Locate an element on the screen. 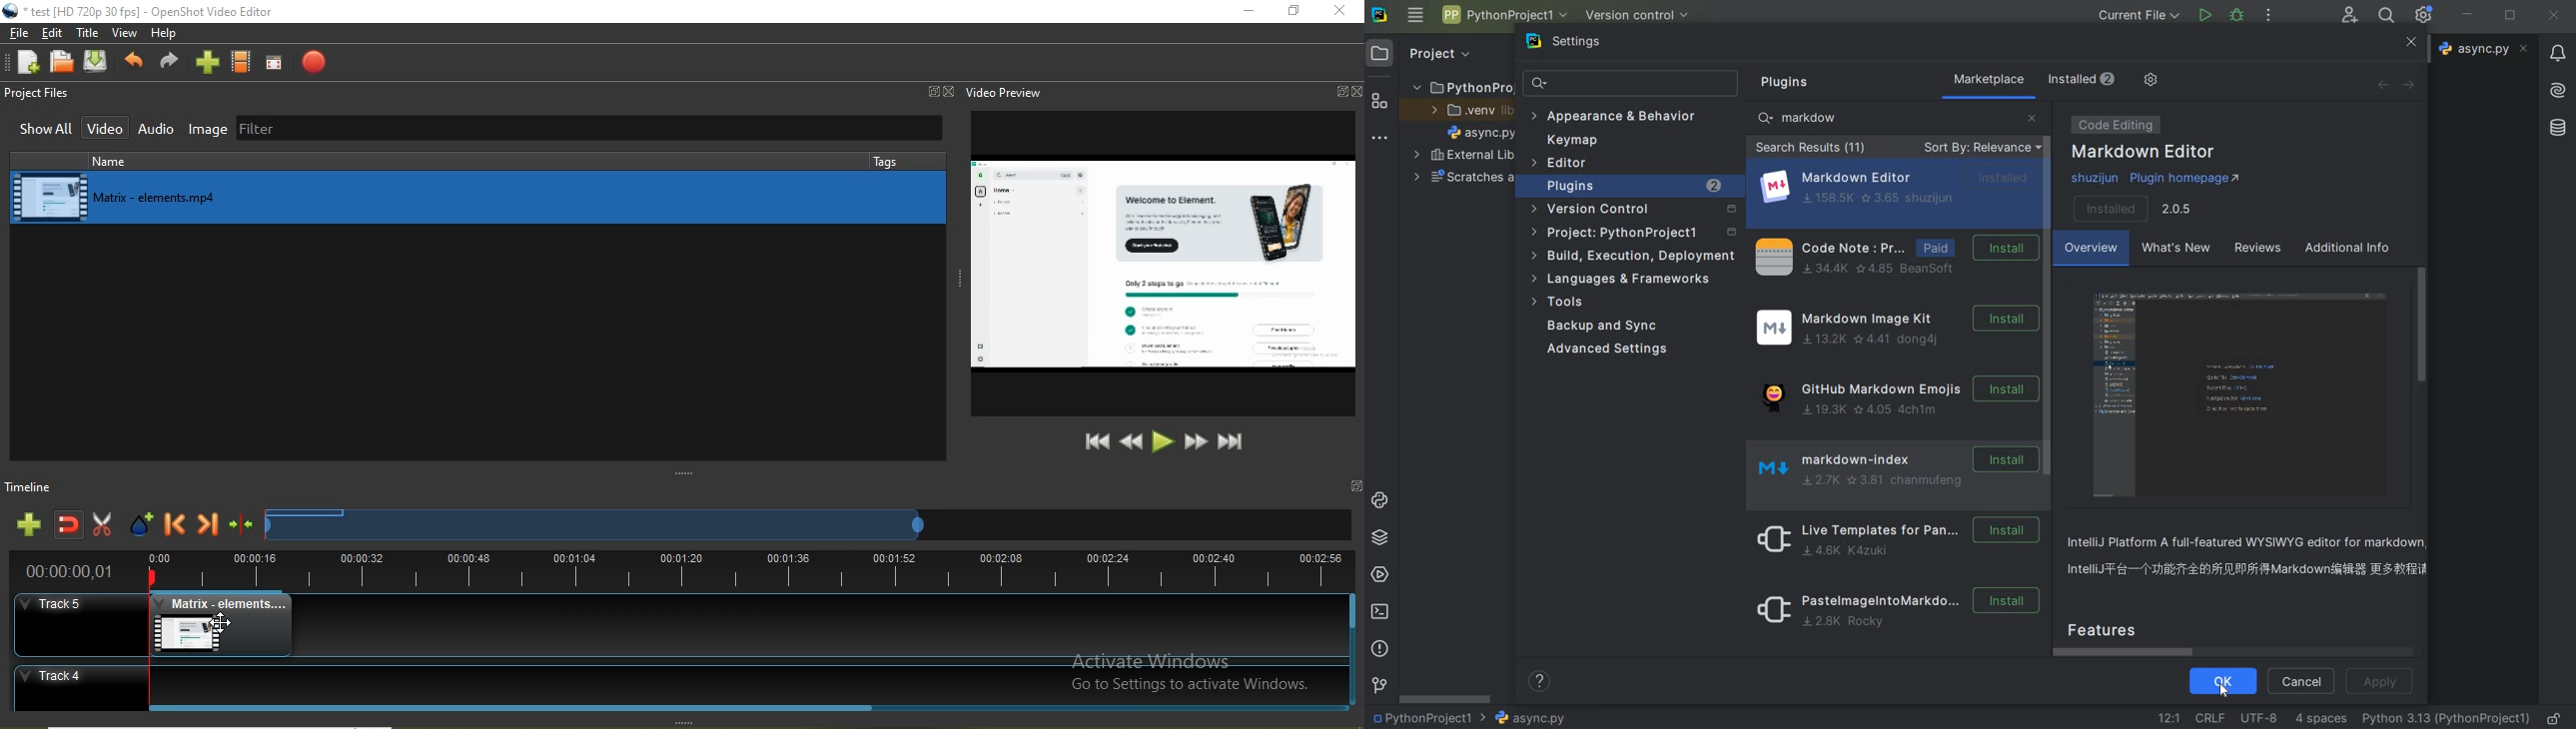 The width and height of the screenshot is (2576, 756). build, execution, deployment is located at coordinates (1634, 257).